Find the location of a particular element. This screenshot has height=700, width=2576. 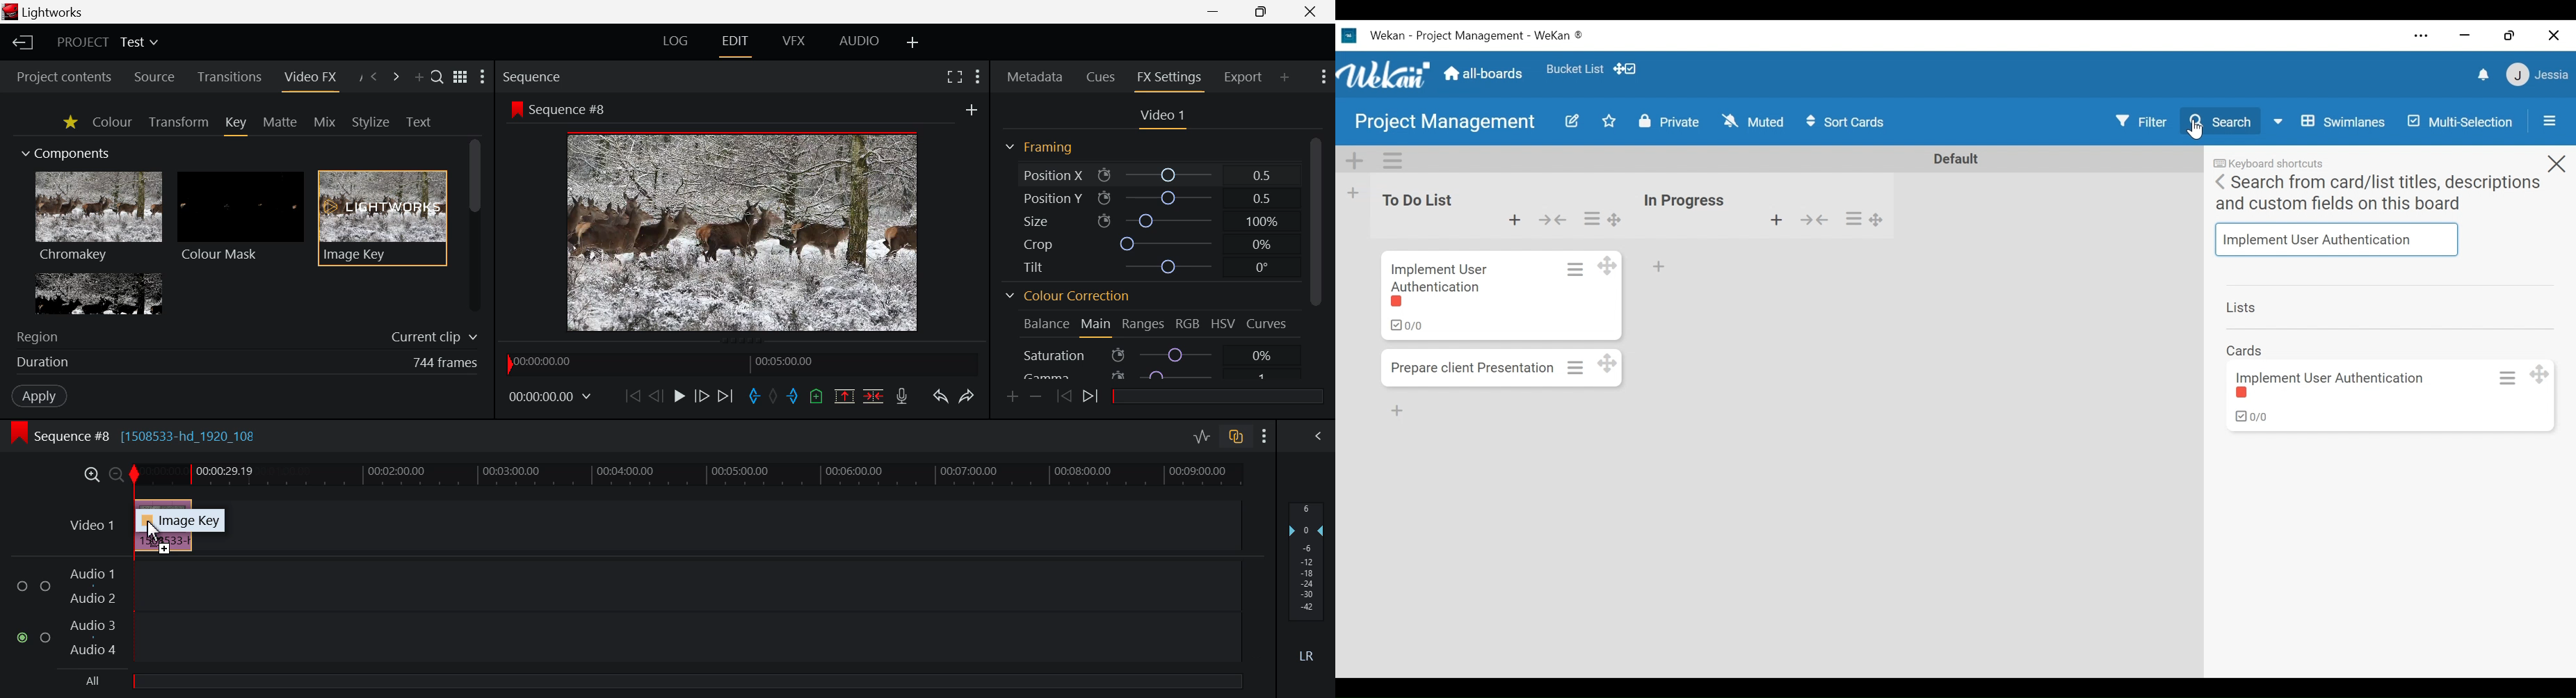

Transform is located at coordinates (177, 123).